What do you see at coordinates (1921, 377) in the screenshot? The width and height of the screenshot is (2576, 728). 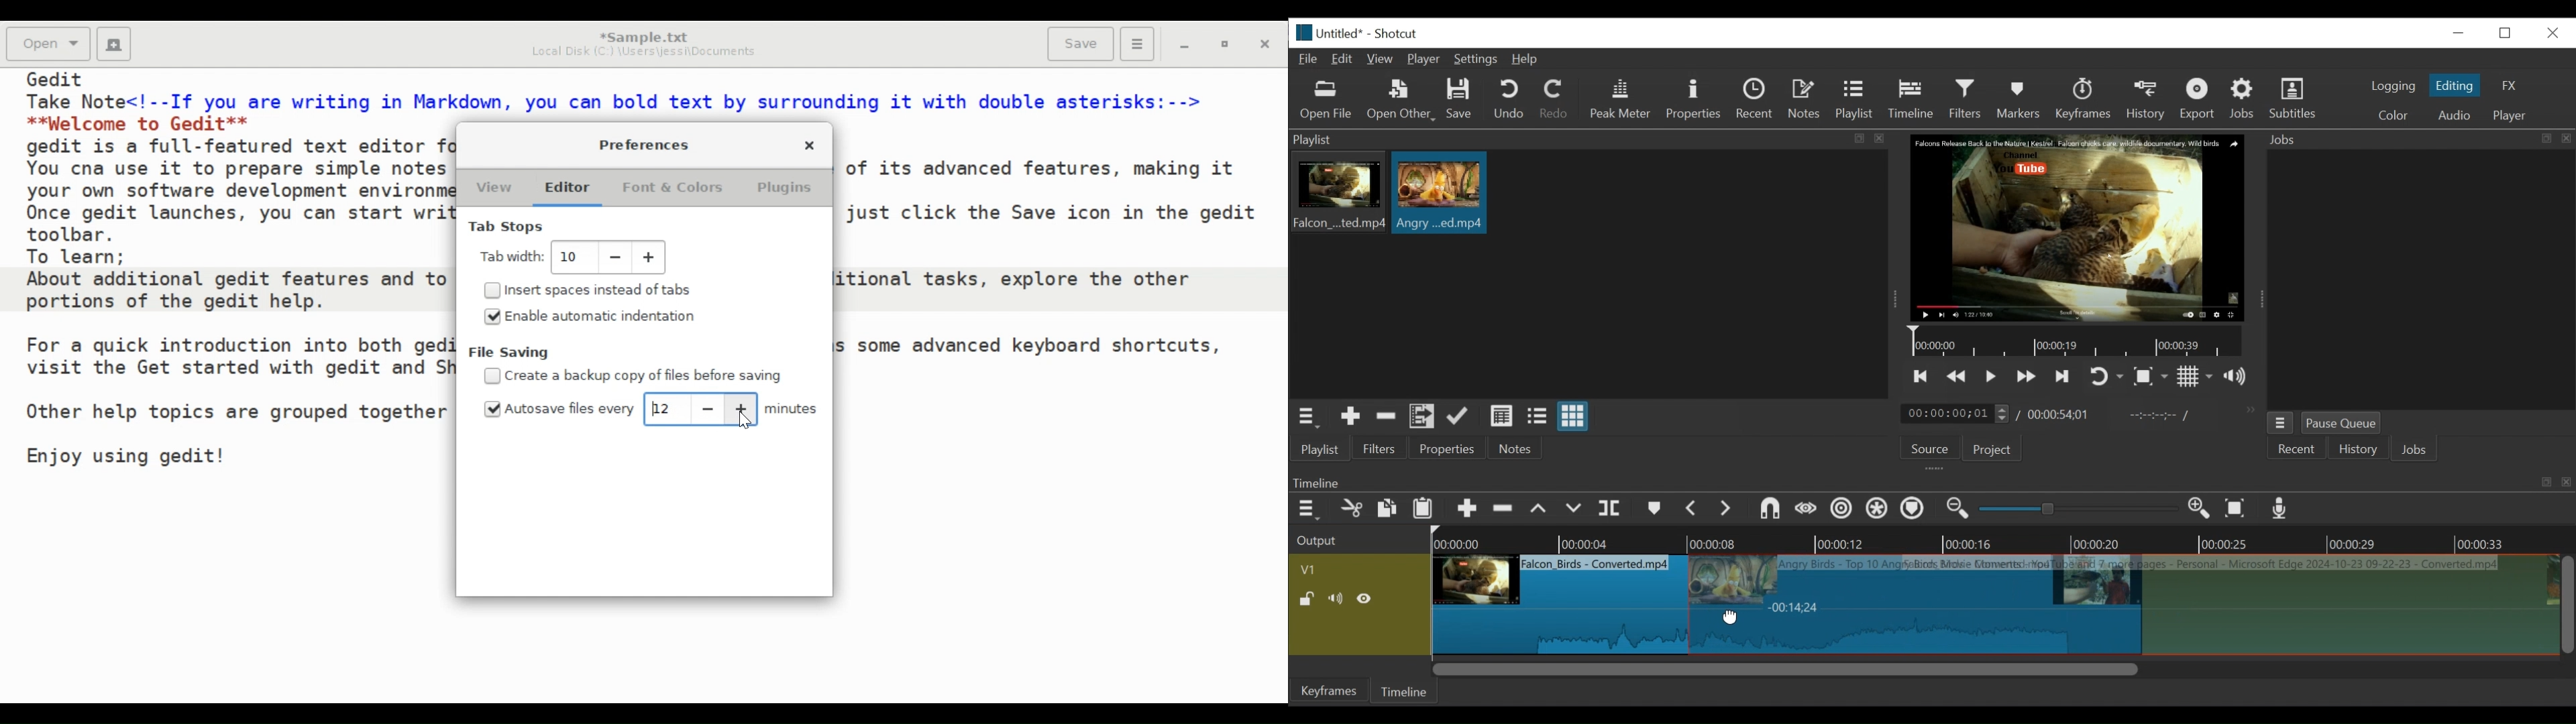 I see `skip to the previous point` at bounding box center [1921, 377].